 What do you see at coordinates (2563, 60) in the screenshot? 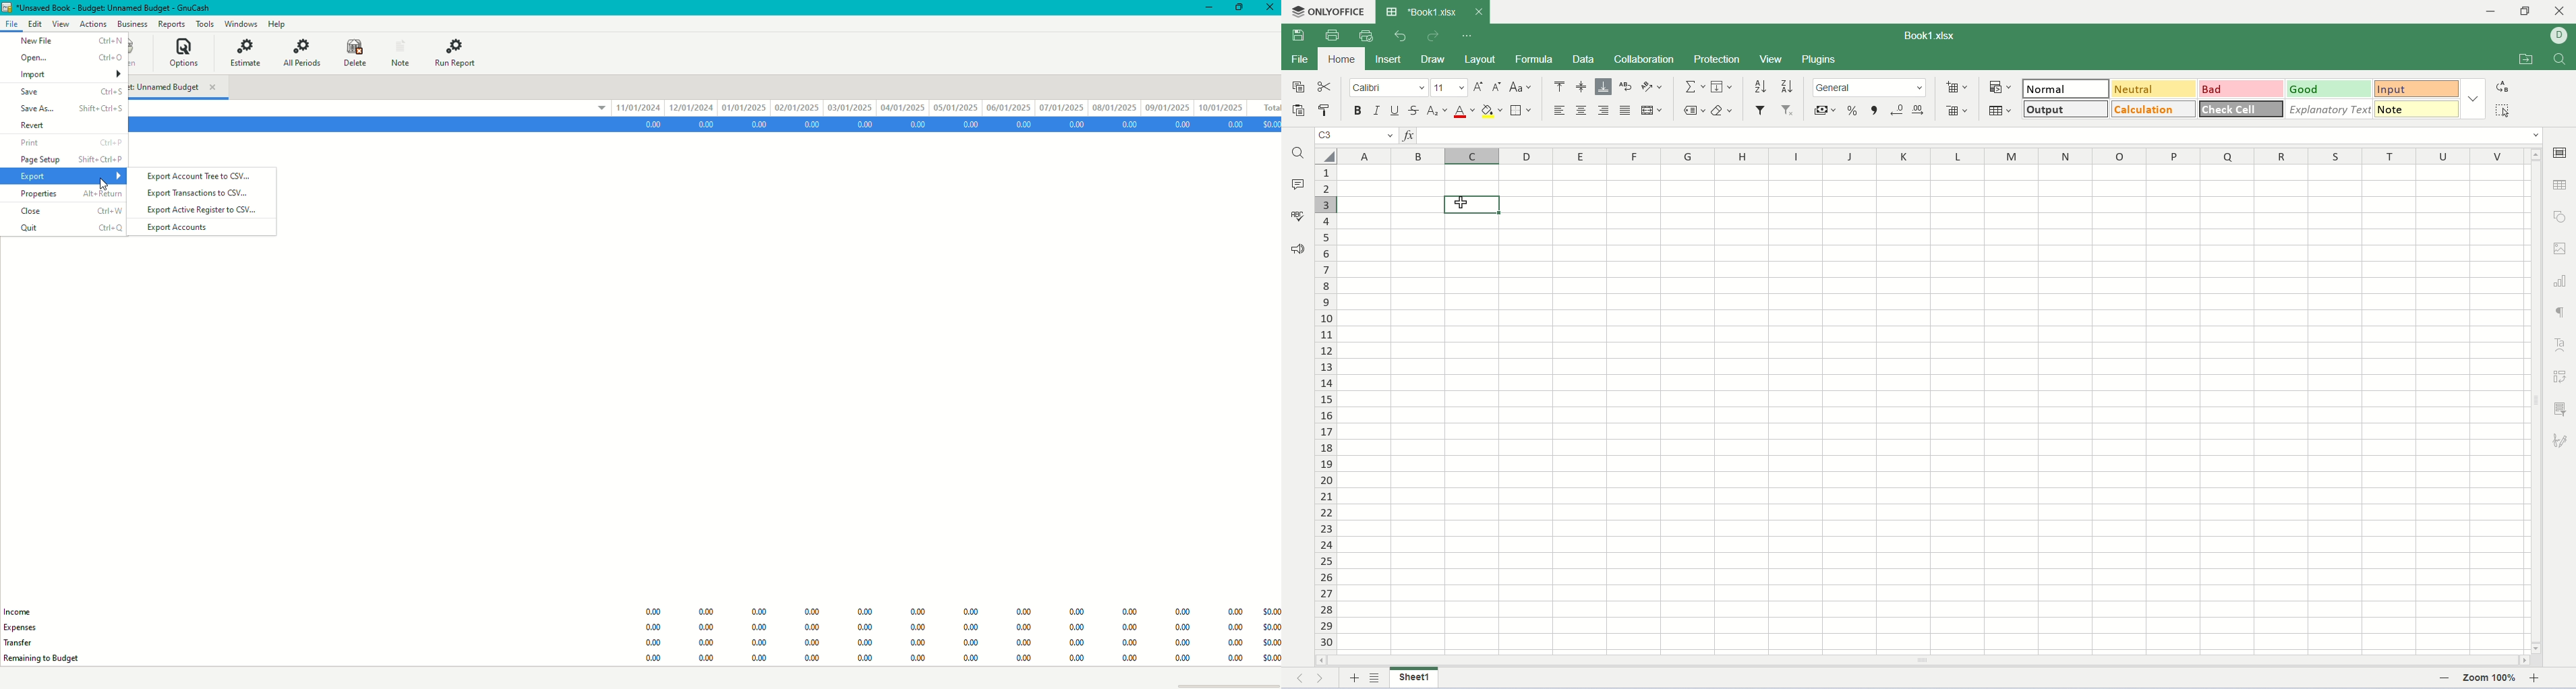
I see `find` at bounding box center [2563, 60].